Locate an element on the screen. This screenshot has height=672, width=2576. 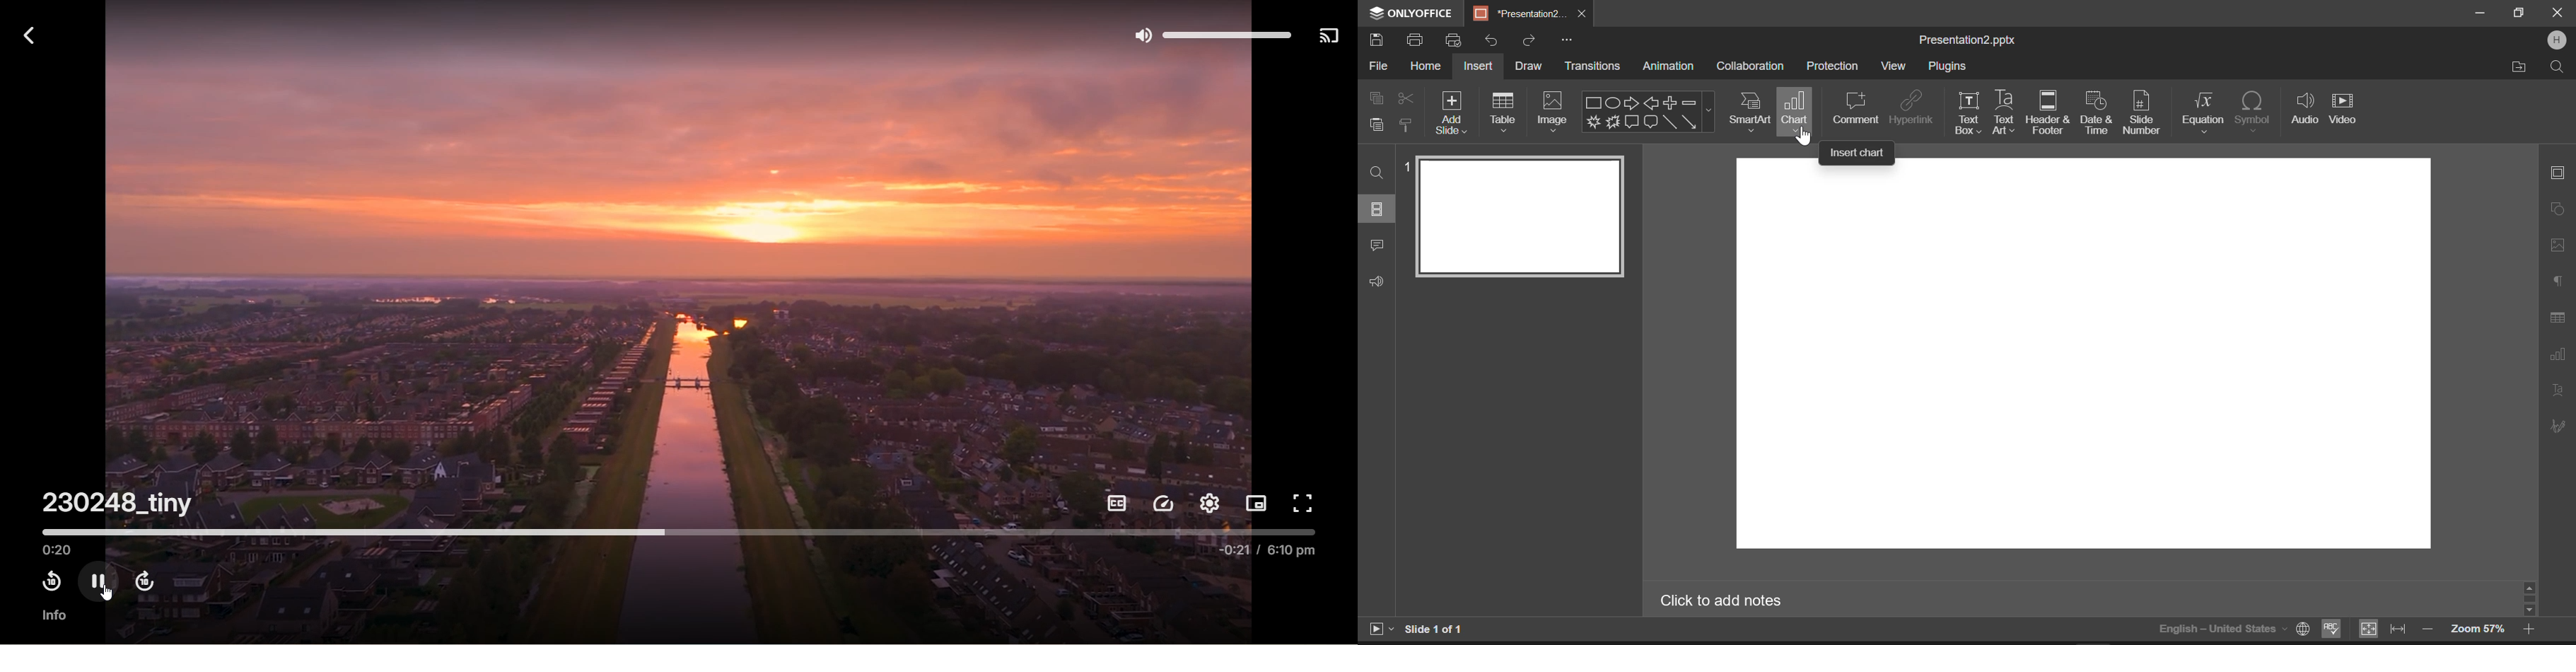
Header & Footer is located at coordinates (2048, 112).